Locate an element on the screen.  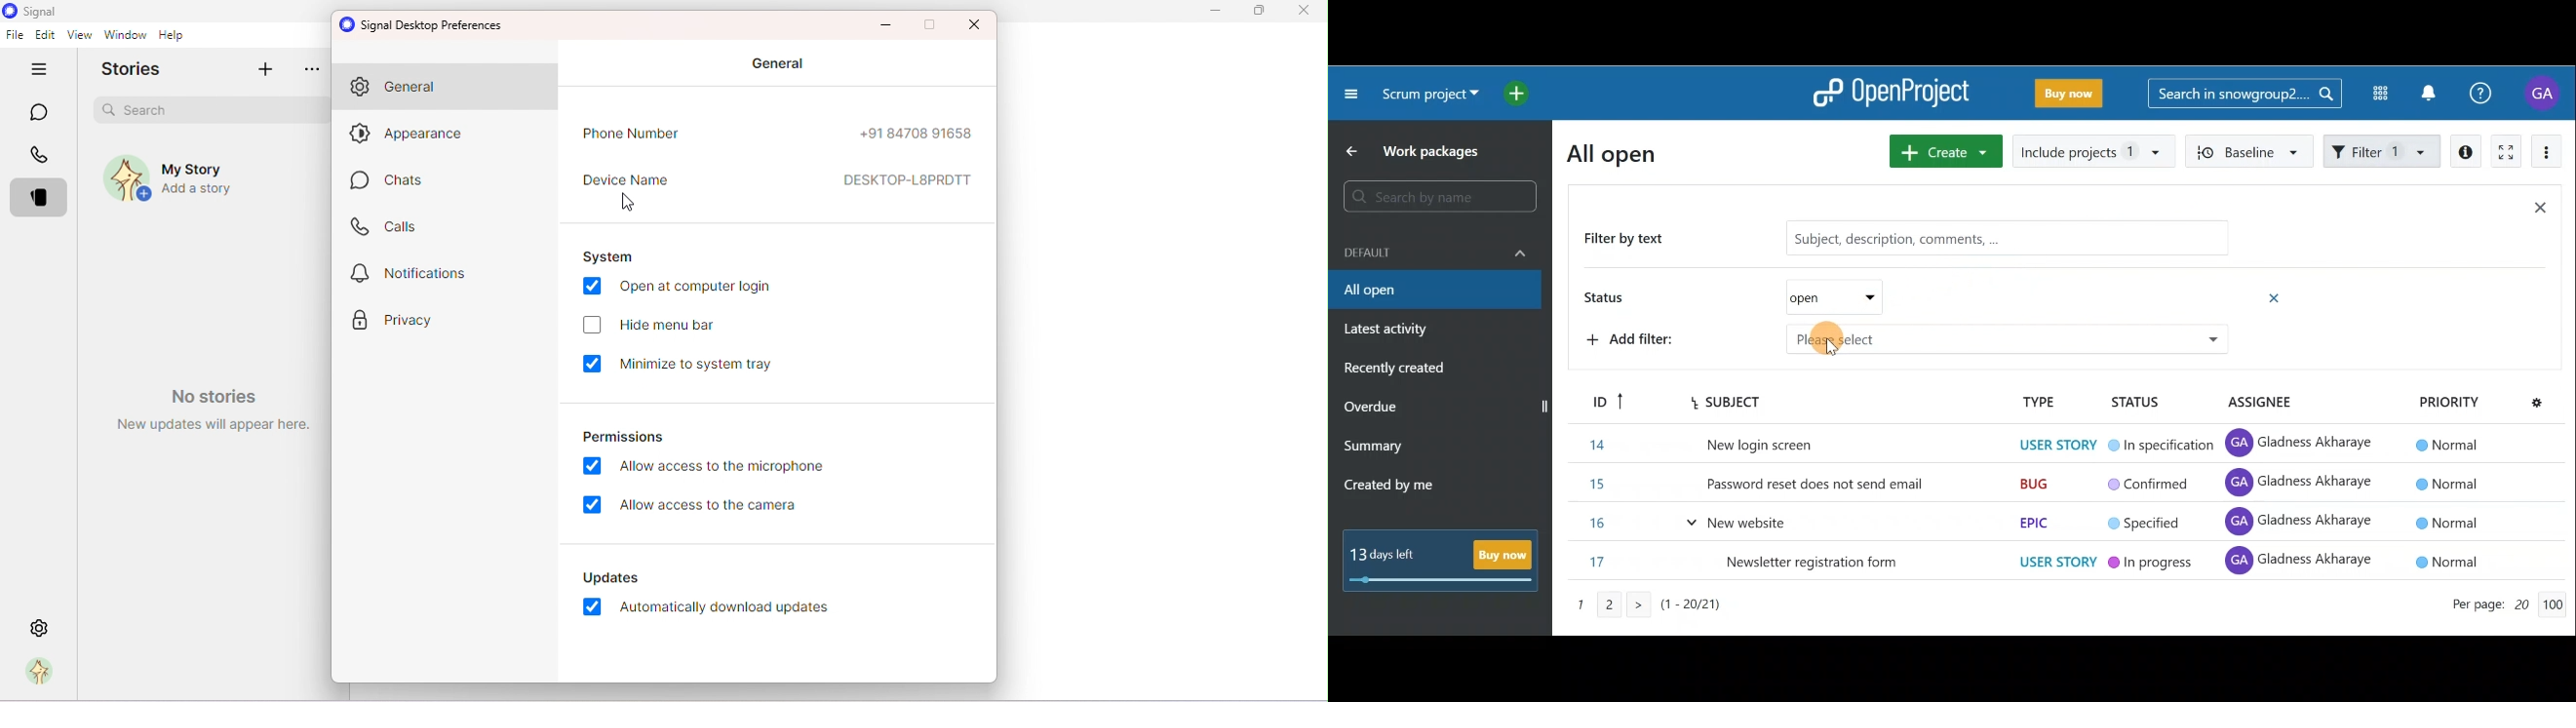
Allow access to the camera is located at coordinates (695, 508).